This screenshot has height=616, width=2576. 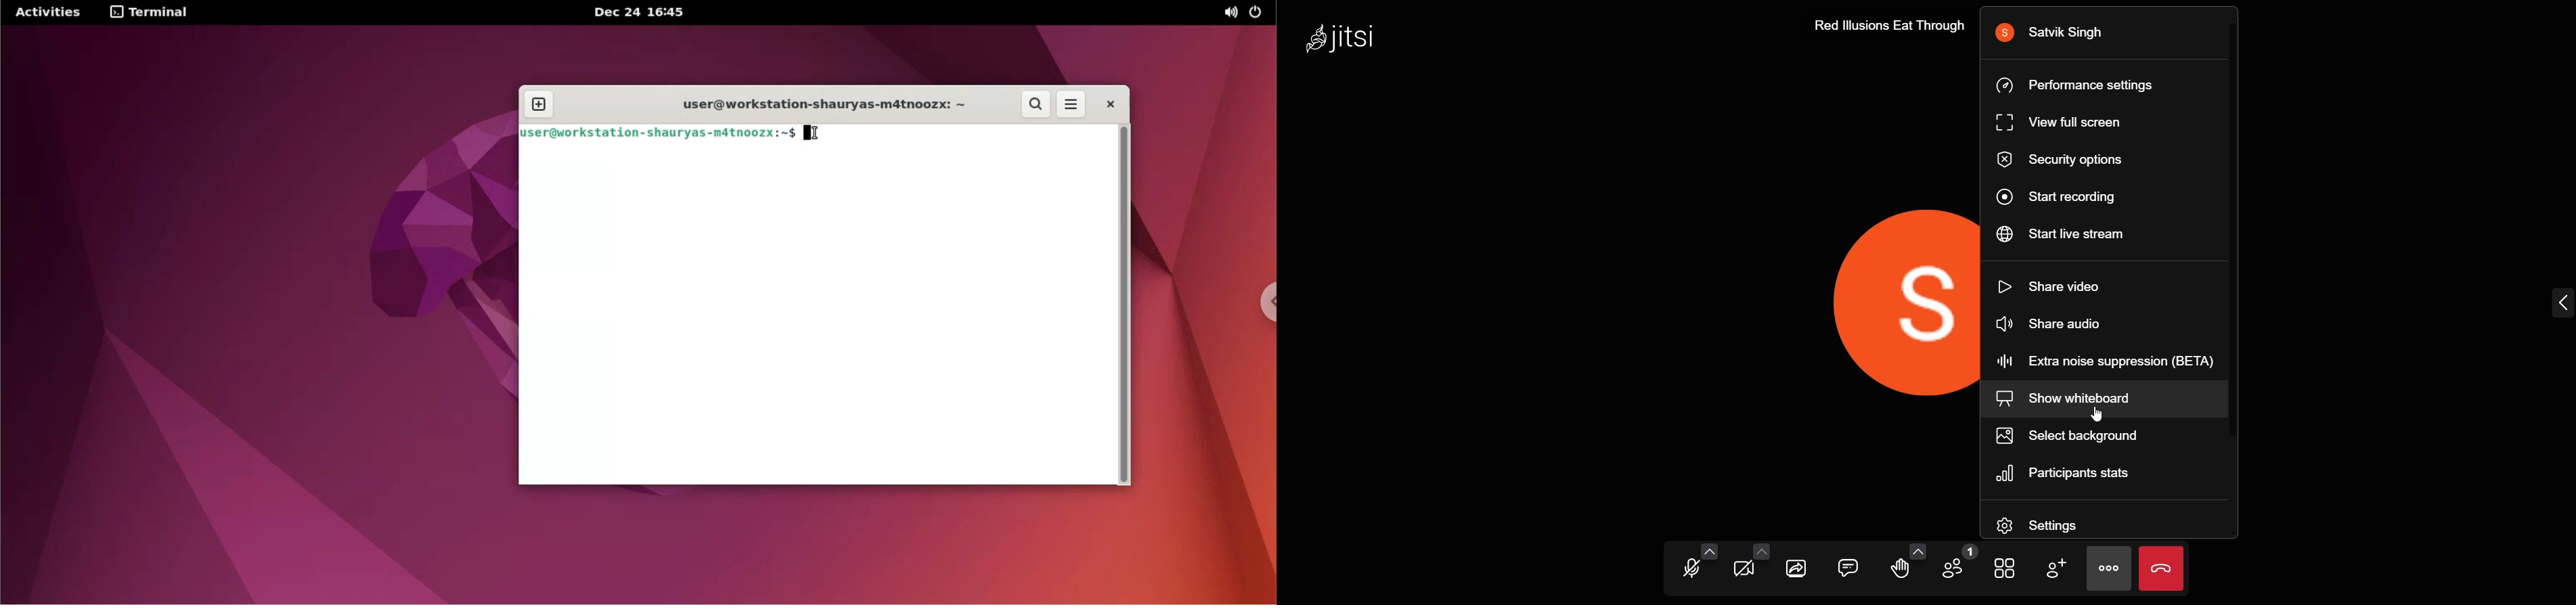 I want to click on cursor, so click(x=2092, y=416).